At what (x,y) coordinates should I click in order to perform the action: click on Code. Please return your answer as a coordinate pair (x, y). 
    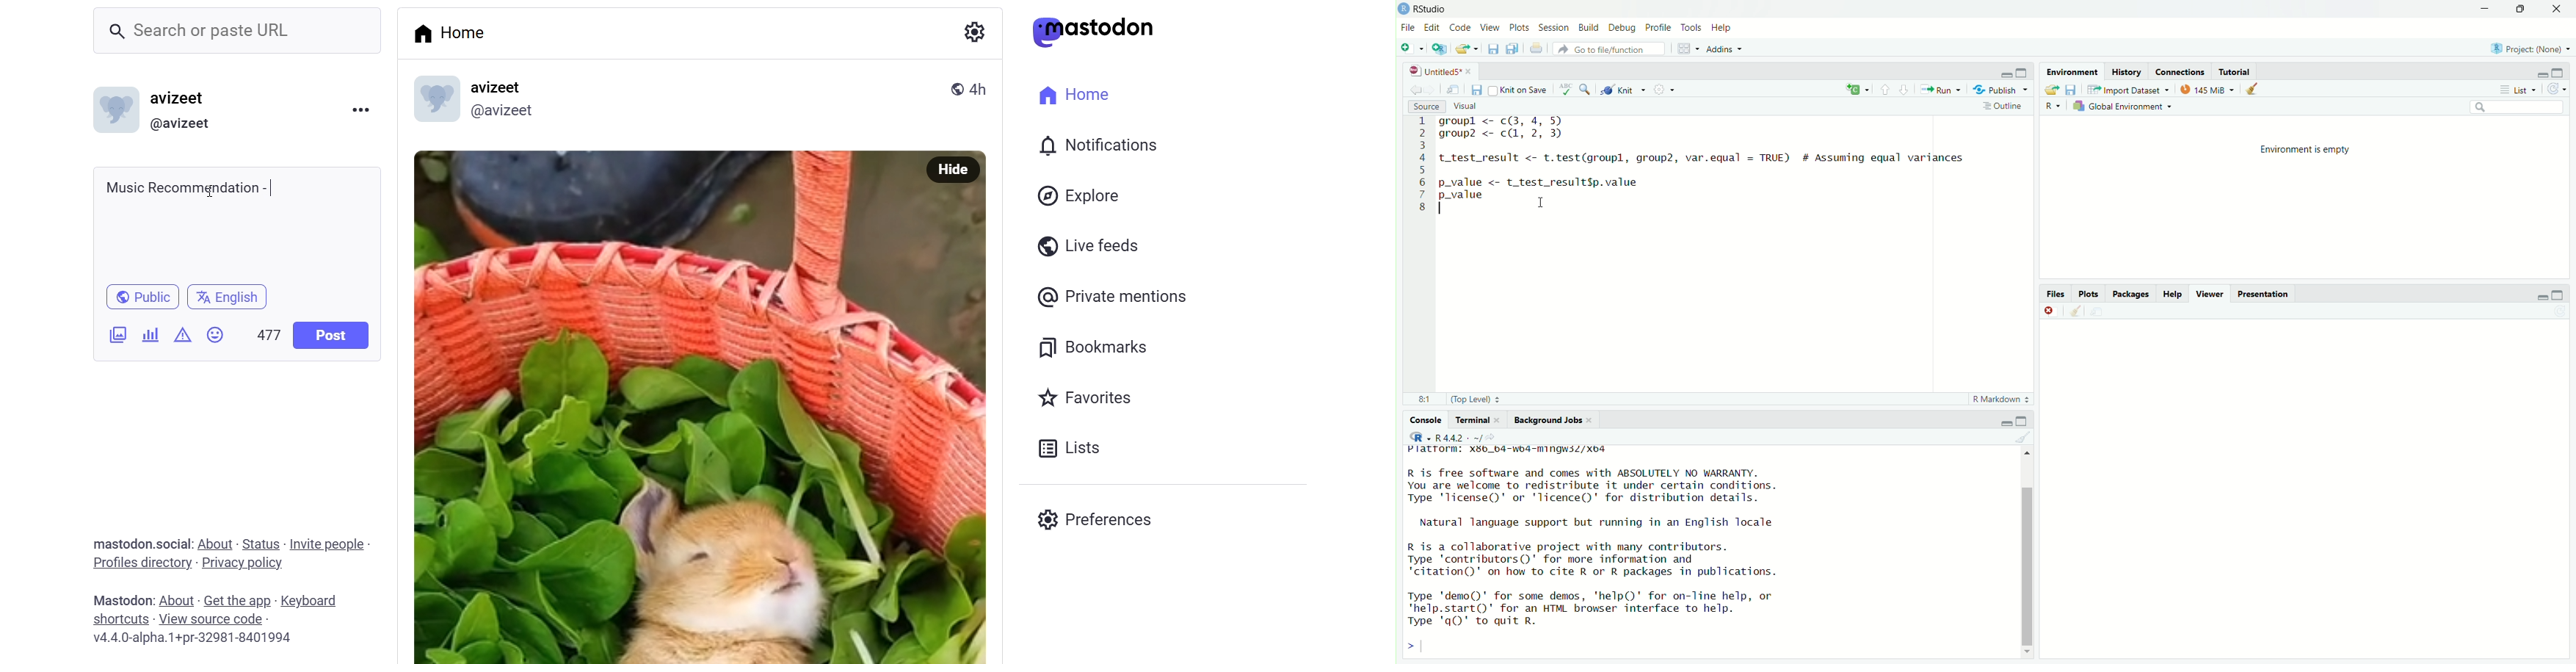
    Looking at the image, I should click on (1460, 26).